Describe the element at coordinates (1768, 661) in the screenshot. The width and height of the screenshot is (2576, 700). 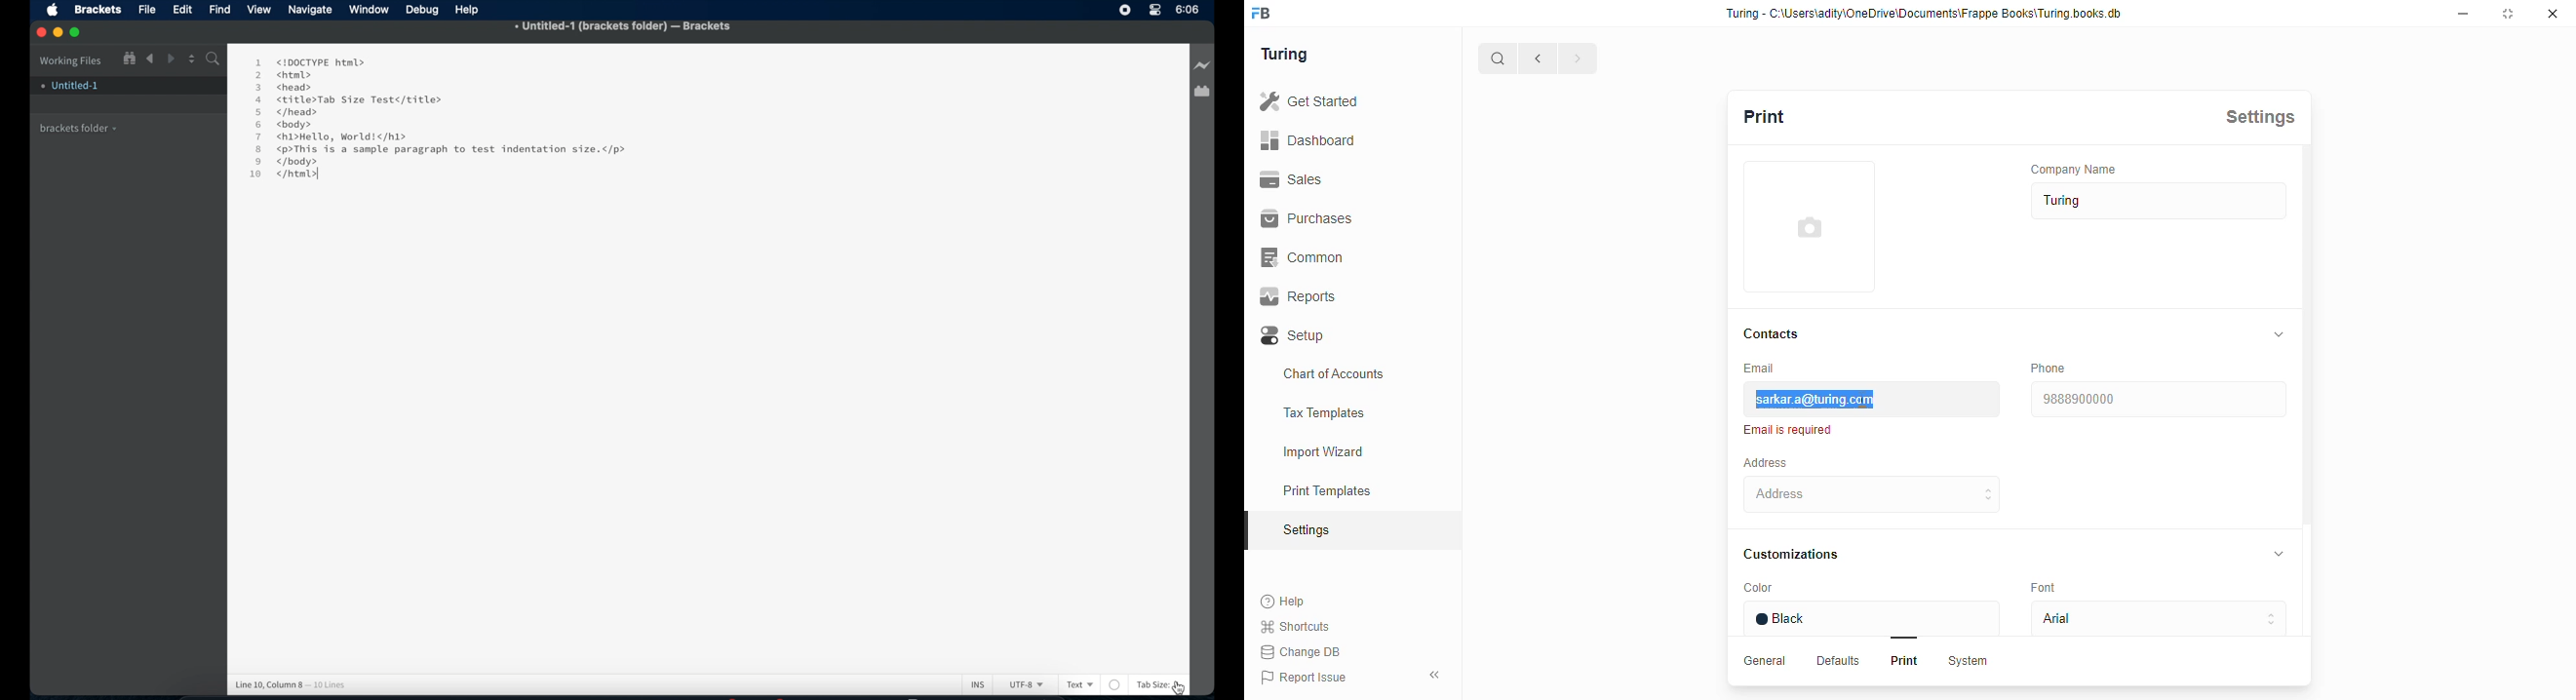
I see `General` at that location.